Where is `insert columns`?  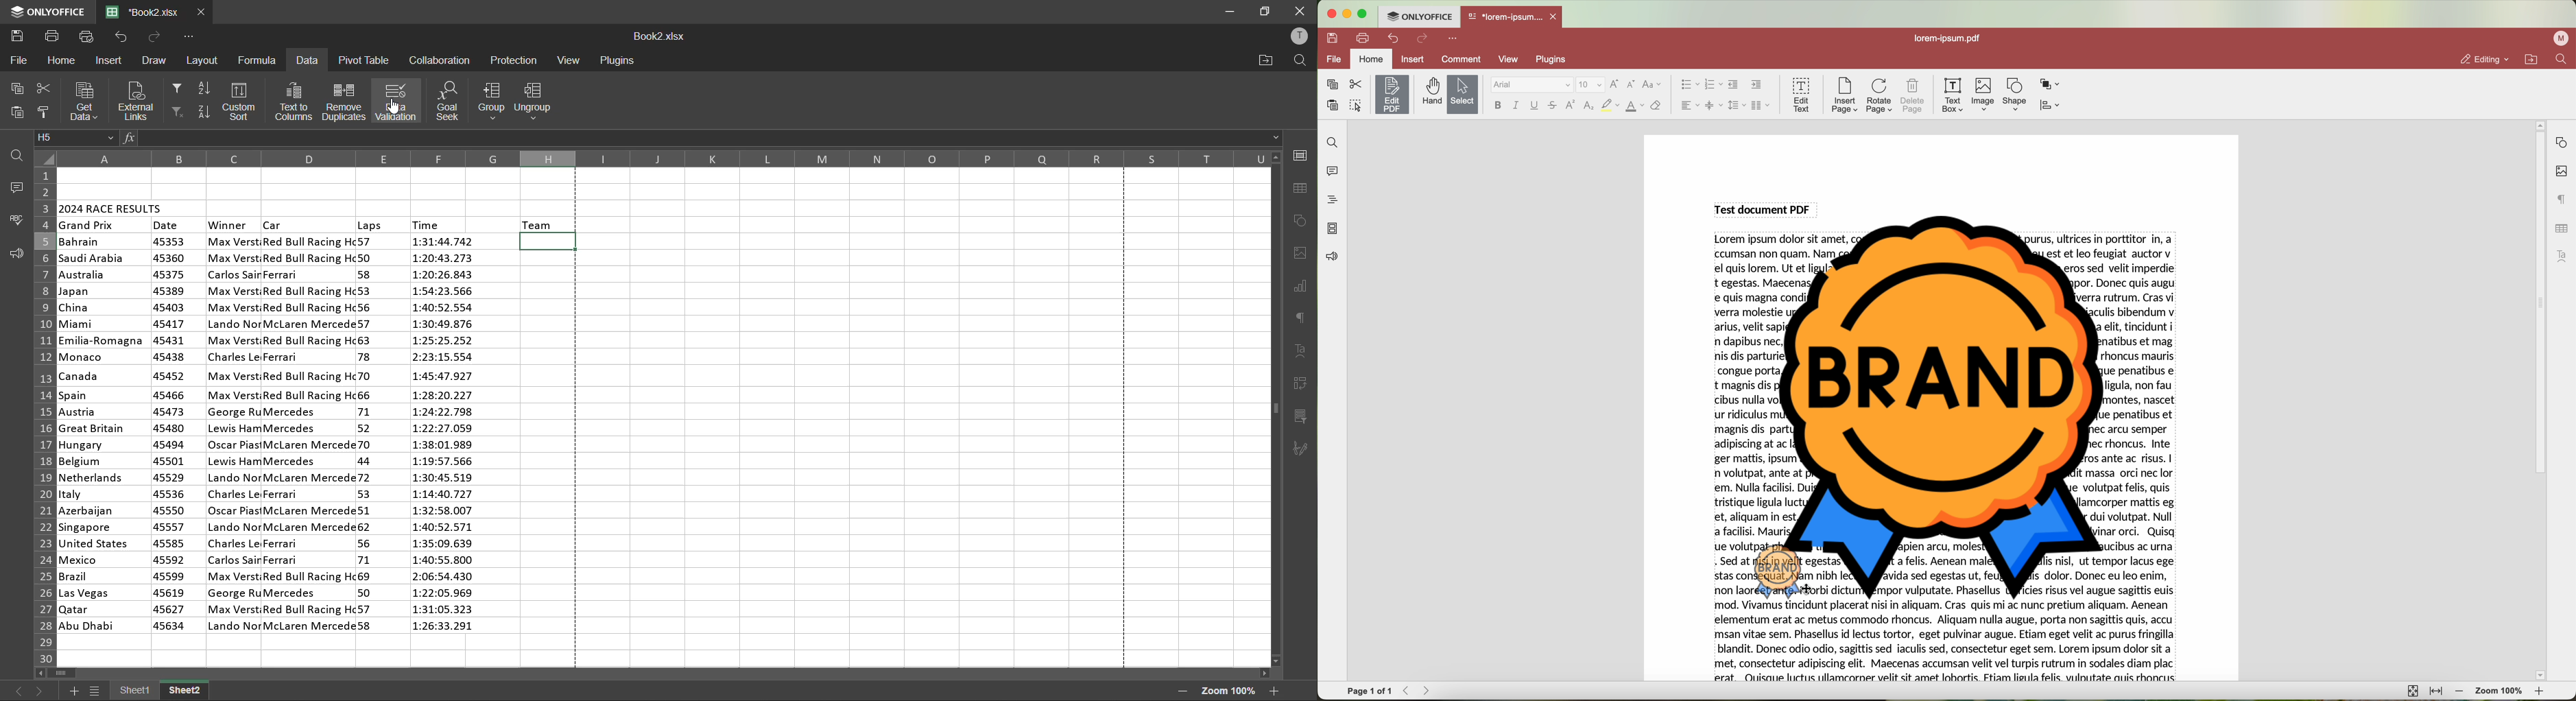
insert columns is located at coordinates (1762, 106).